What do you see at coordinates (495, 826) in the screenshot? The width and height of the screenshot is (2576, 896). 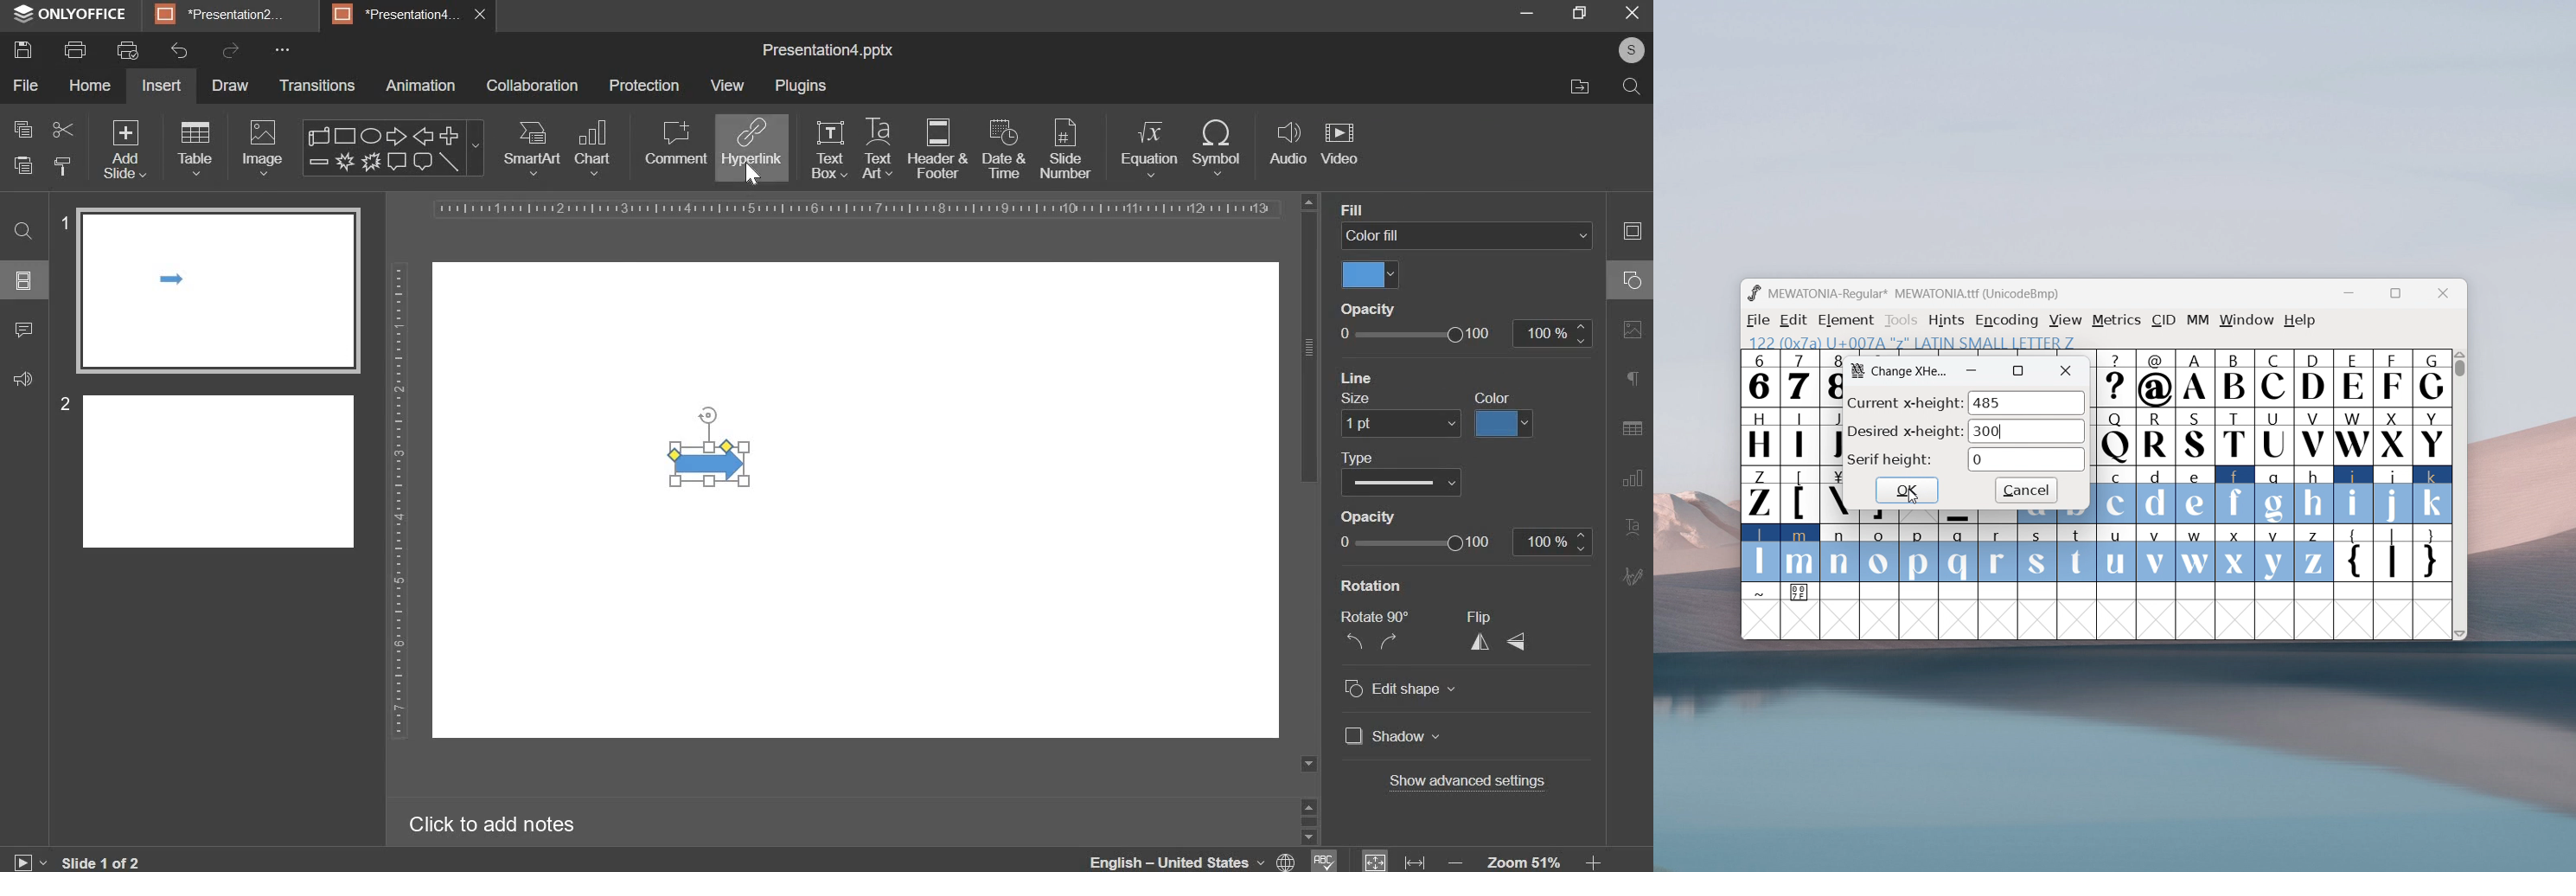 I see `Click to add notes` at bounding box center [495, 826].